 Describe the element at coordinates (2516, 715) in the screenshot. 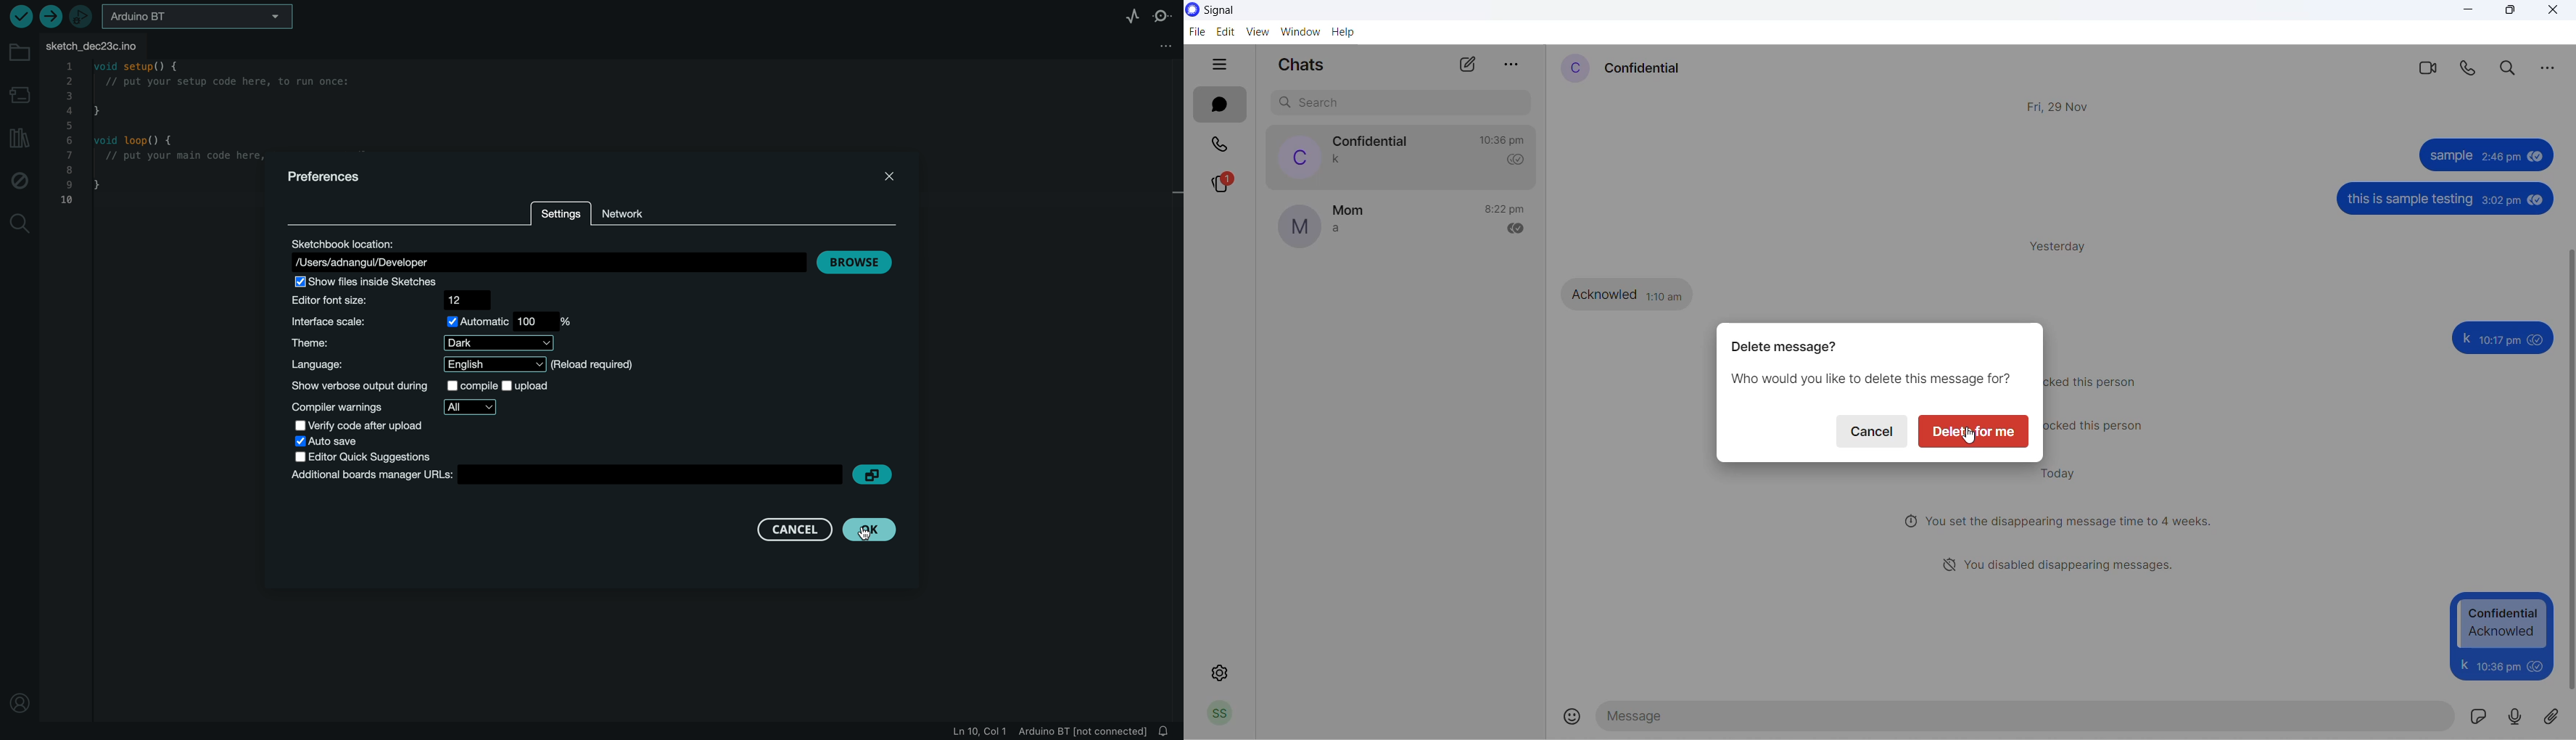

I see `Voicemail` at that location.